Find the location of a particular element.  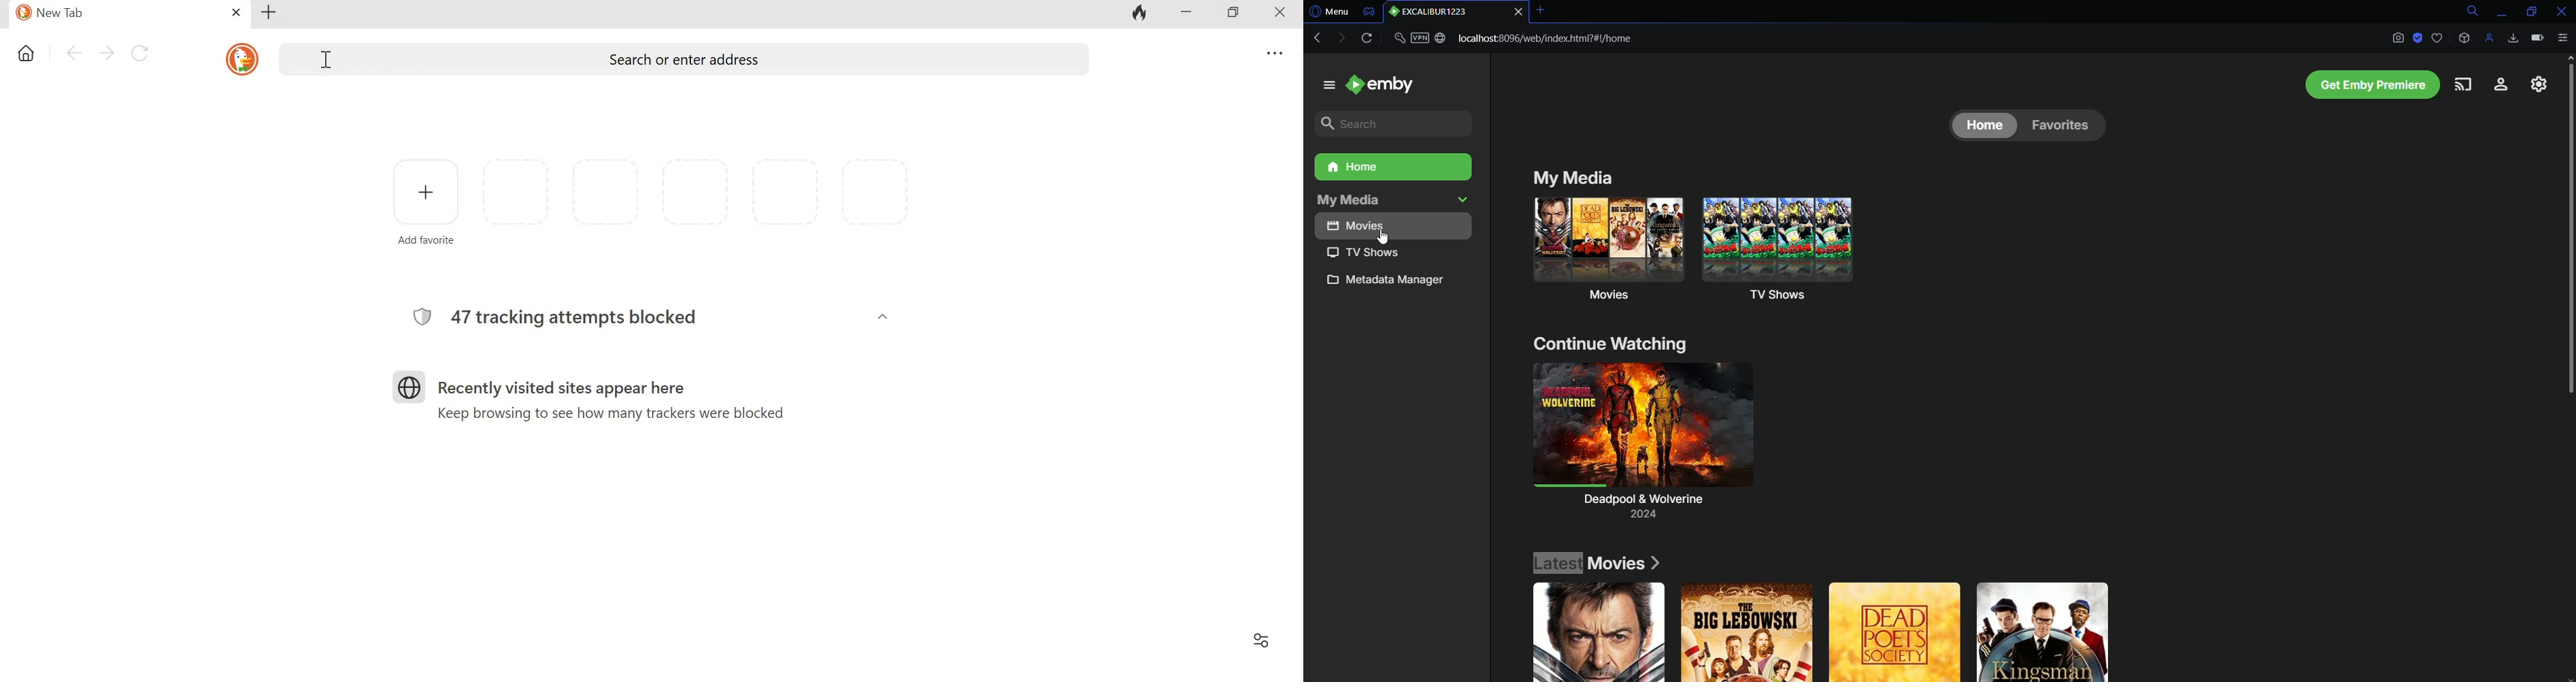

Options is located at coordinates (2566, 40).